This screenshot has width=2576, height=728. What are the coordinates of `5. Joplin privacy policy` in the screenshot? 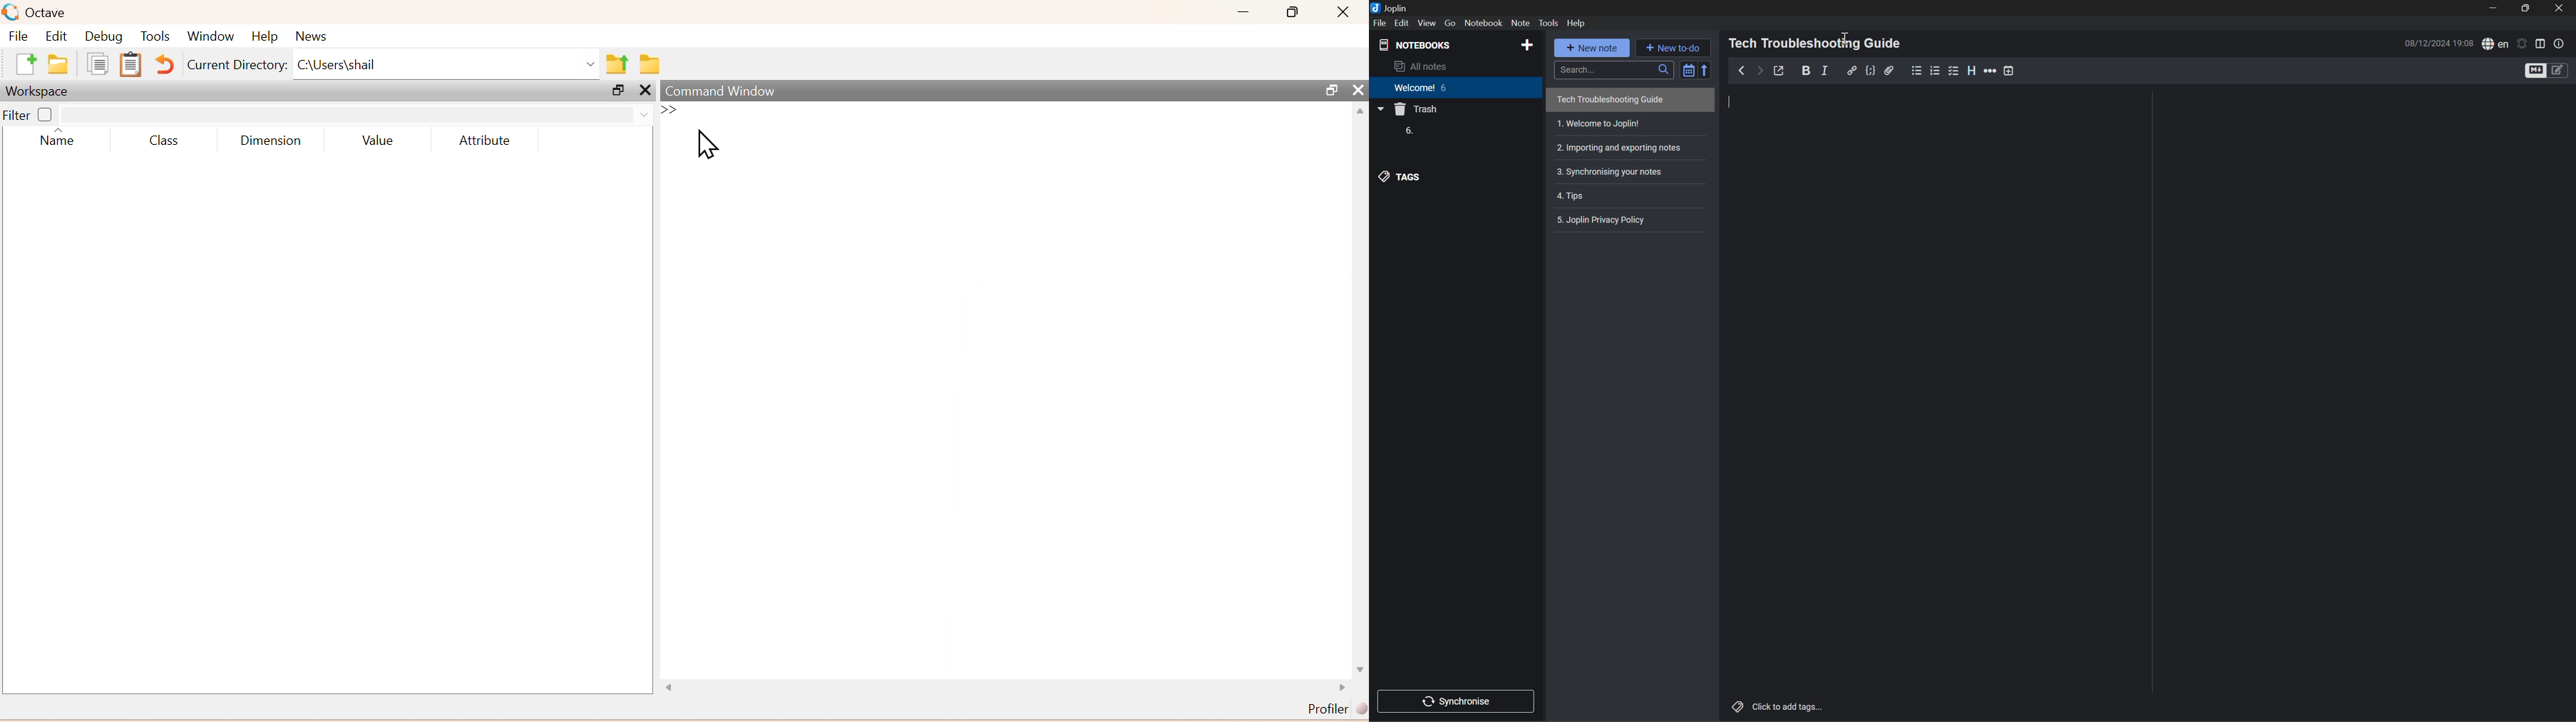 It's located at (1604, 219).